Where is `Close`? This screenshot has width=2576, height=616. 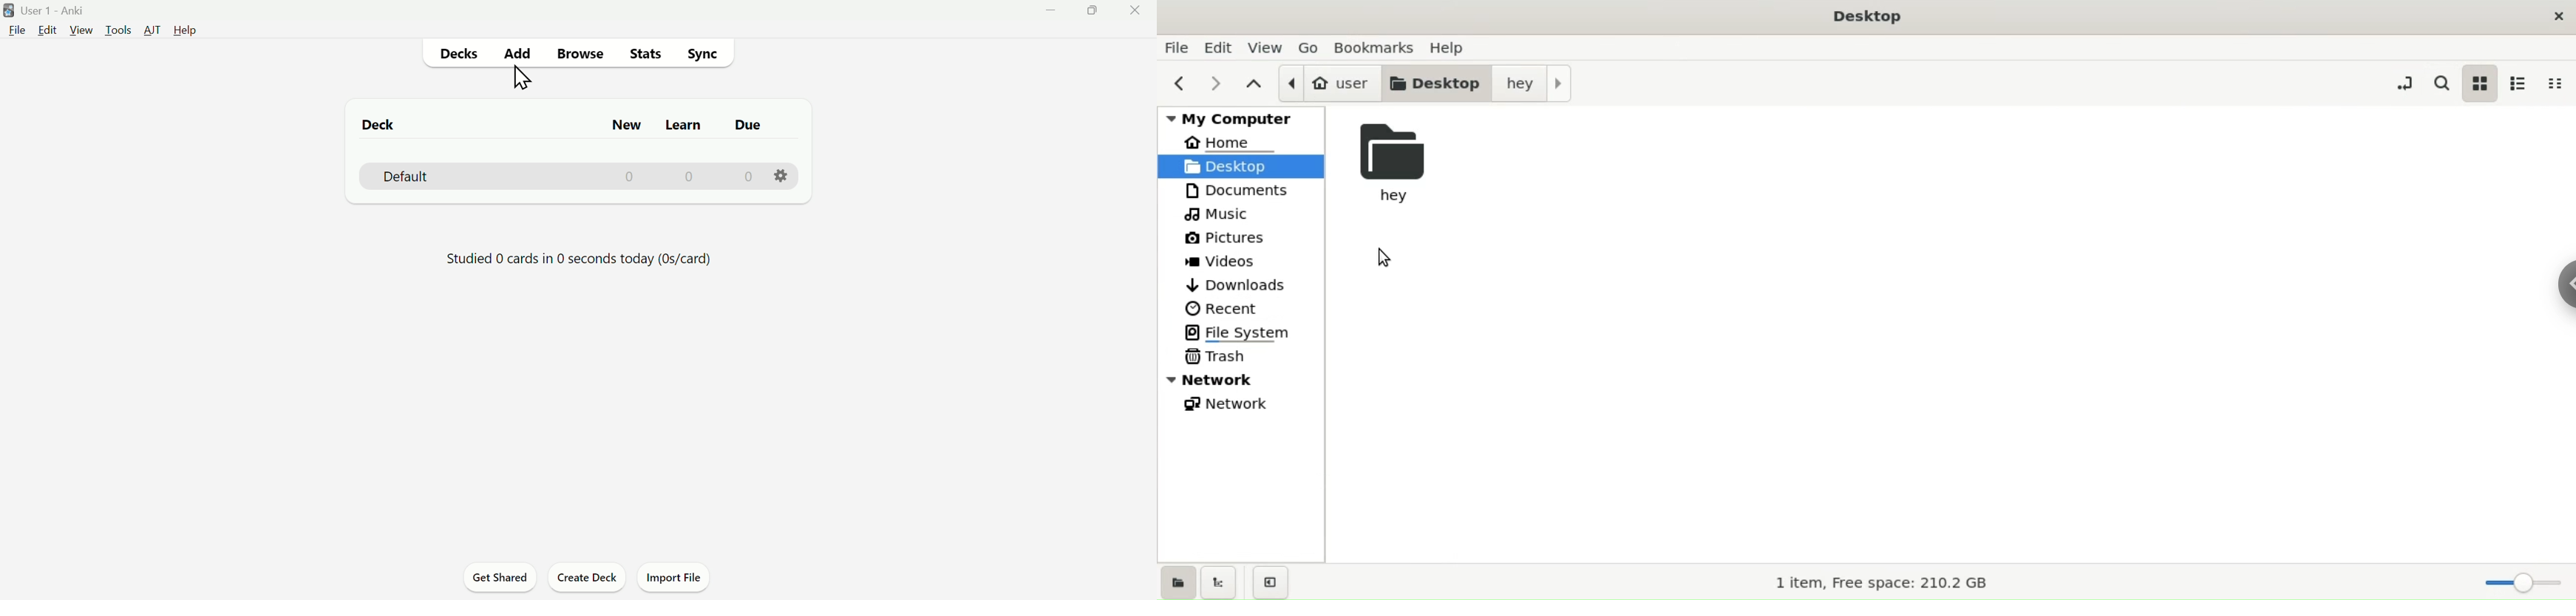 Close is located at coordinates (1138, 11).